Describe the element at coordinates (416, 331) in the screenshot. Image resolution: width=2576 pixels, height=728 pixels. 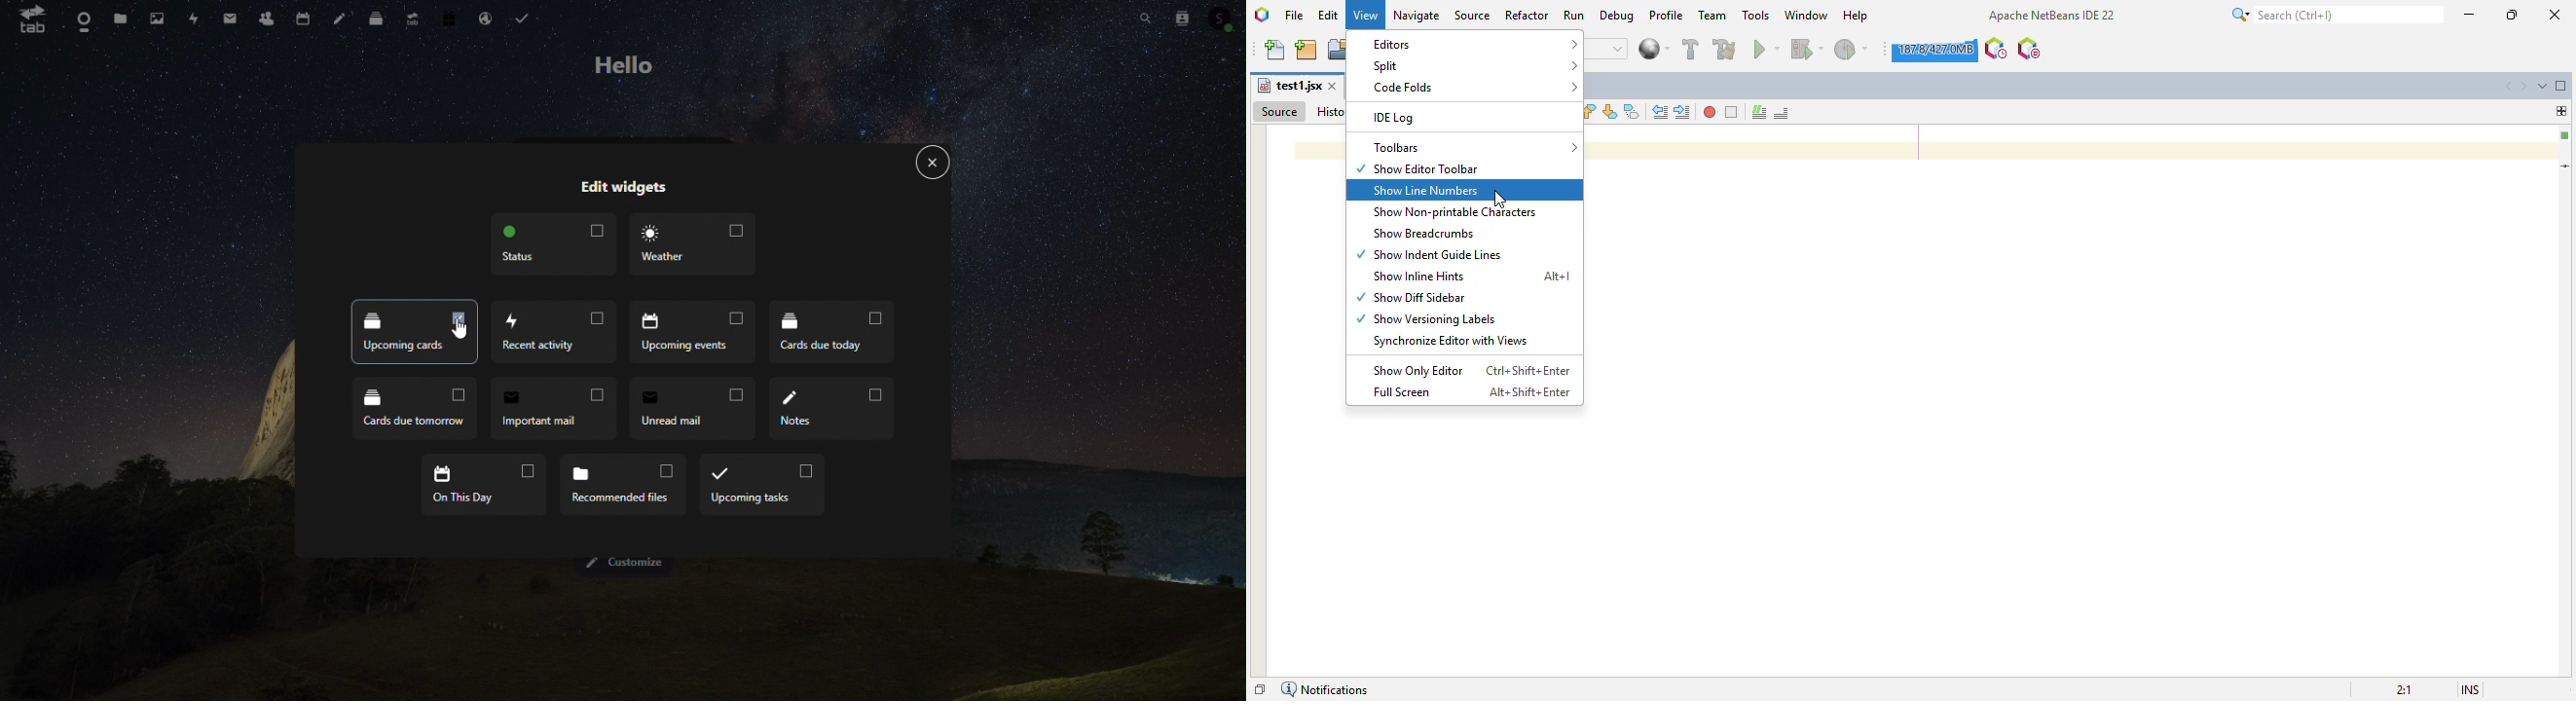
I see `Upcoming cards` at that location.